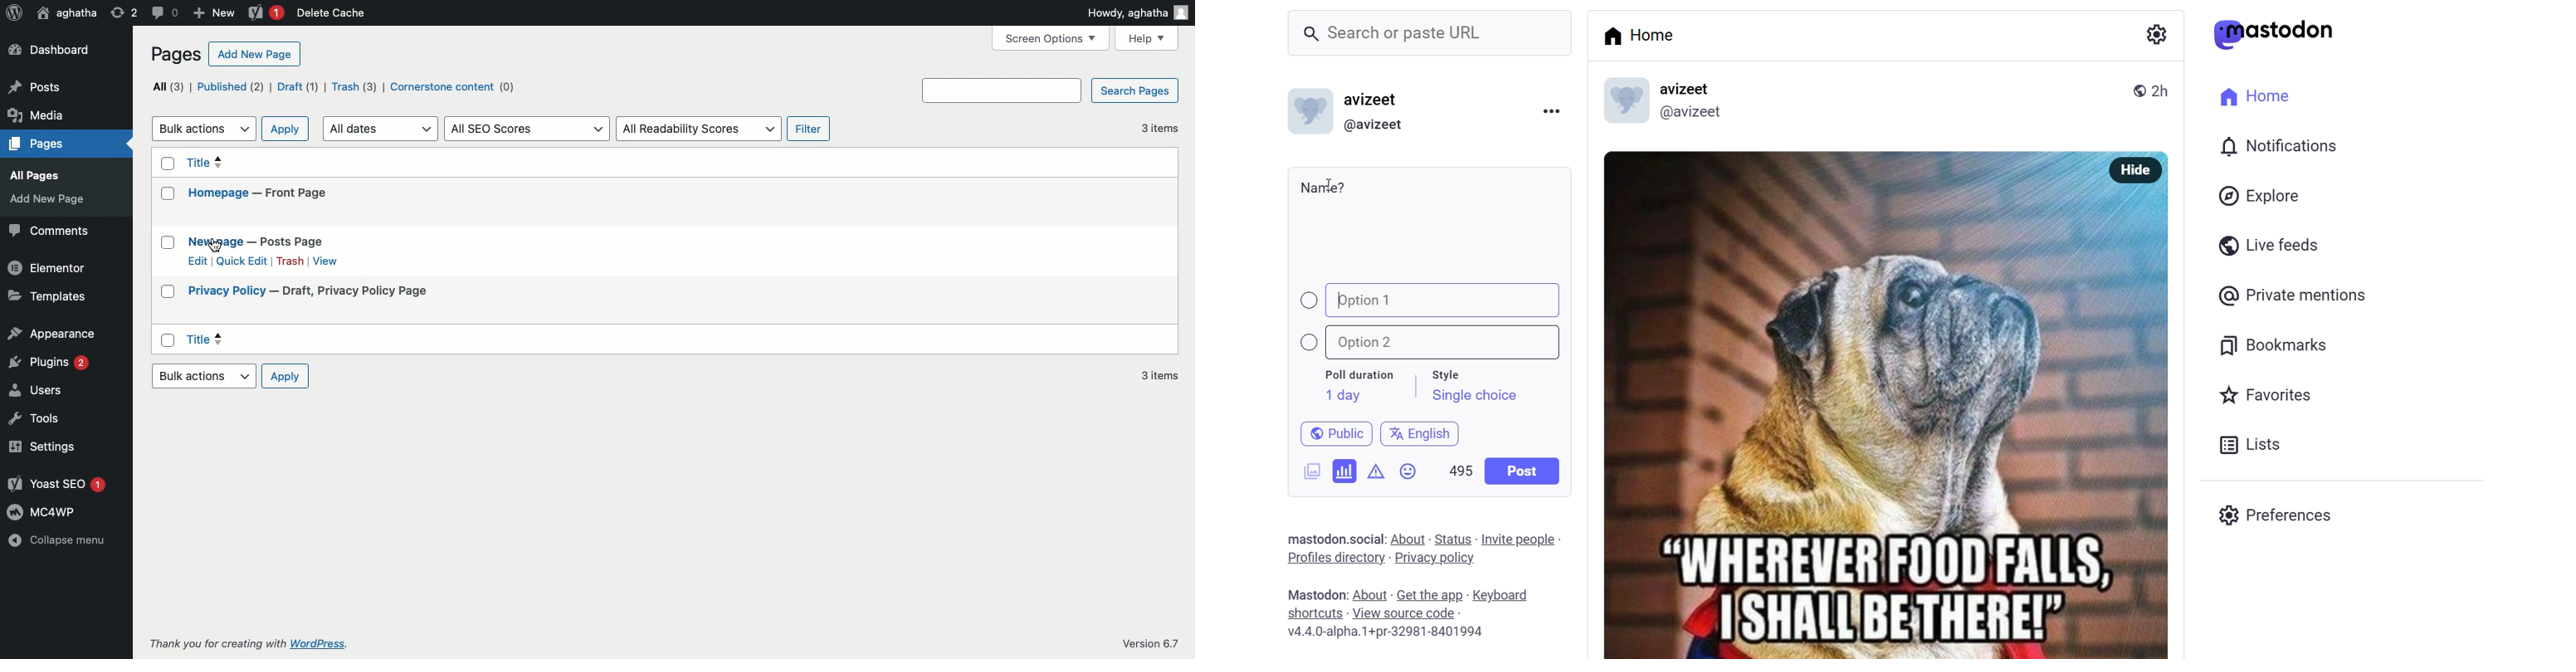 This screenshot has width=2576, height=672. I want to click on Howdy user, so click(1138, 12).